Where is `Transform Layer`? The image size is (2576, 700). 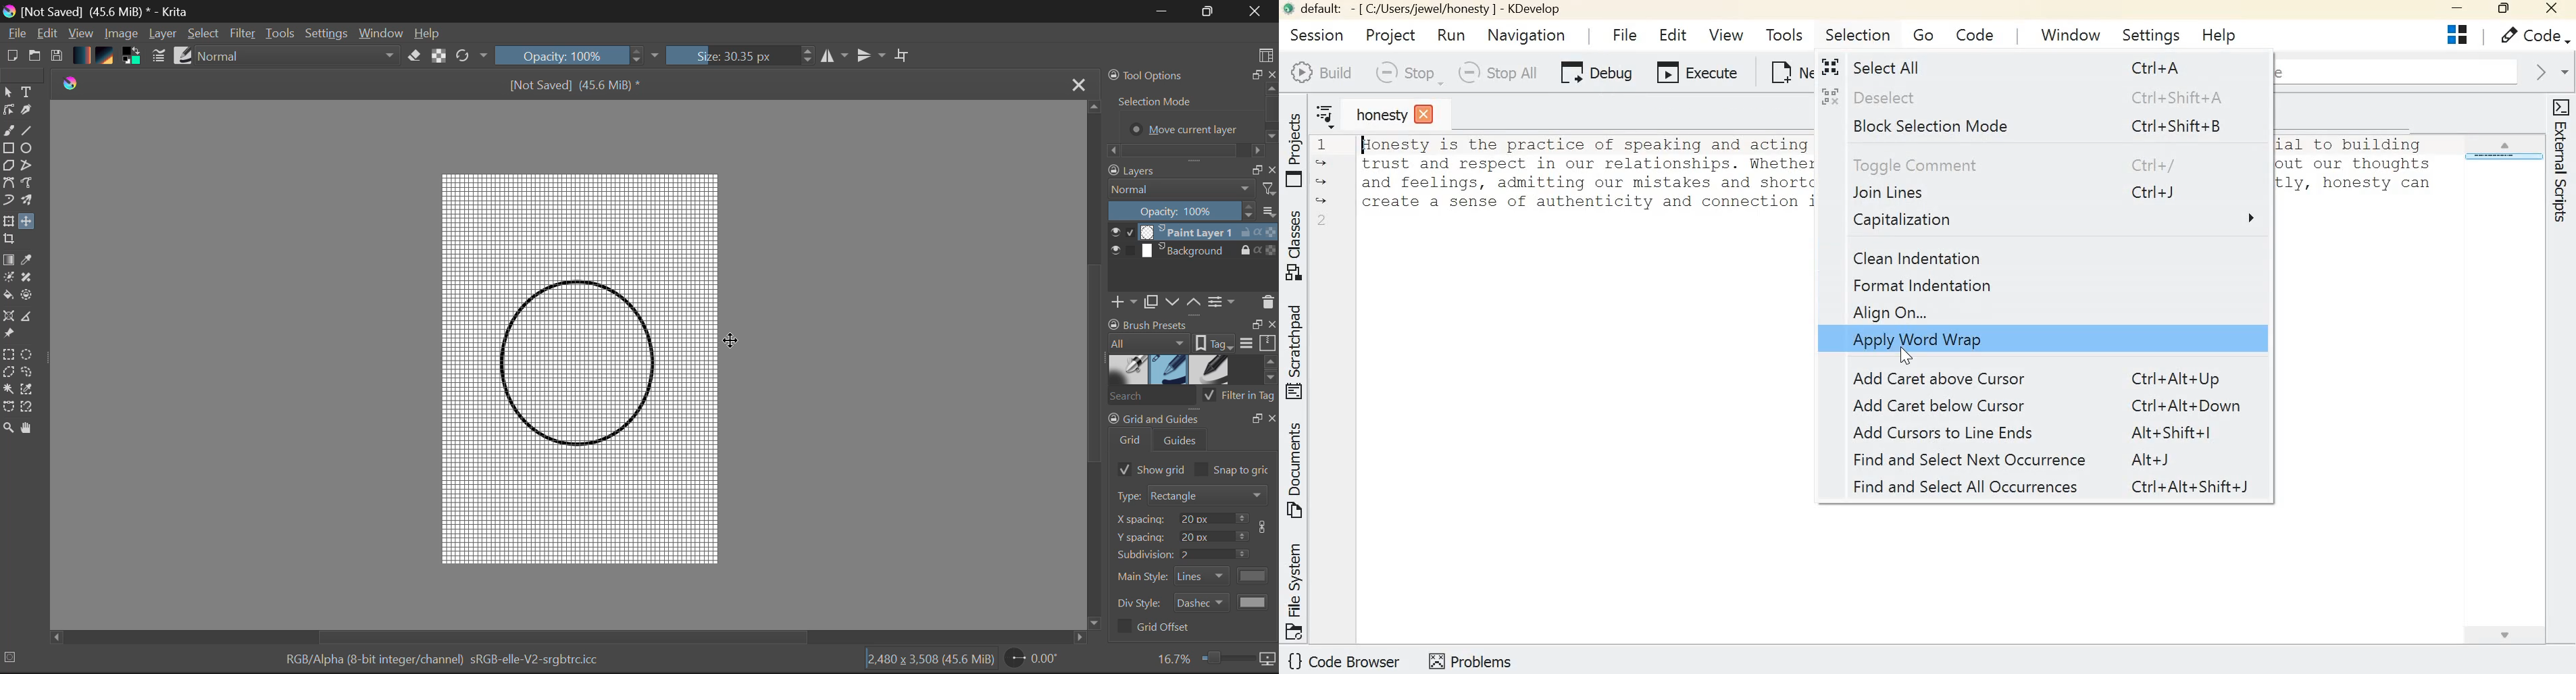
Transform Layer is located at coordinates (8, 222).